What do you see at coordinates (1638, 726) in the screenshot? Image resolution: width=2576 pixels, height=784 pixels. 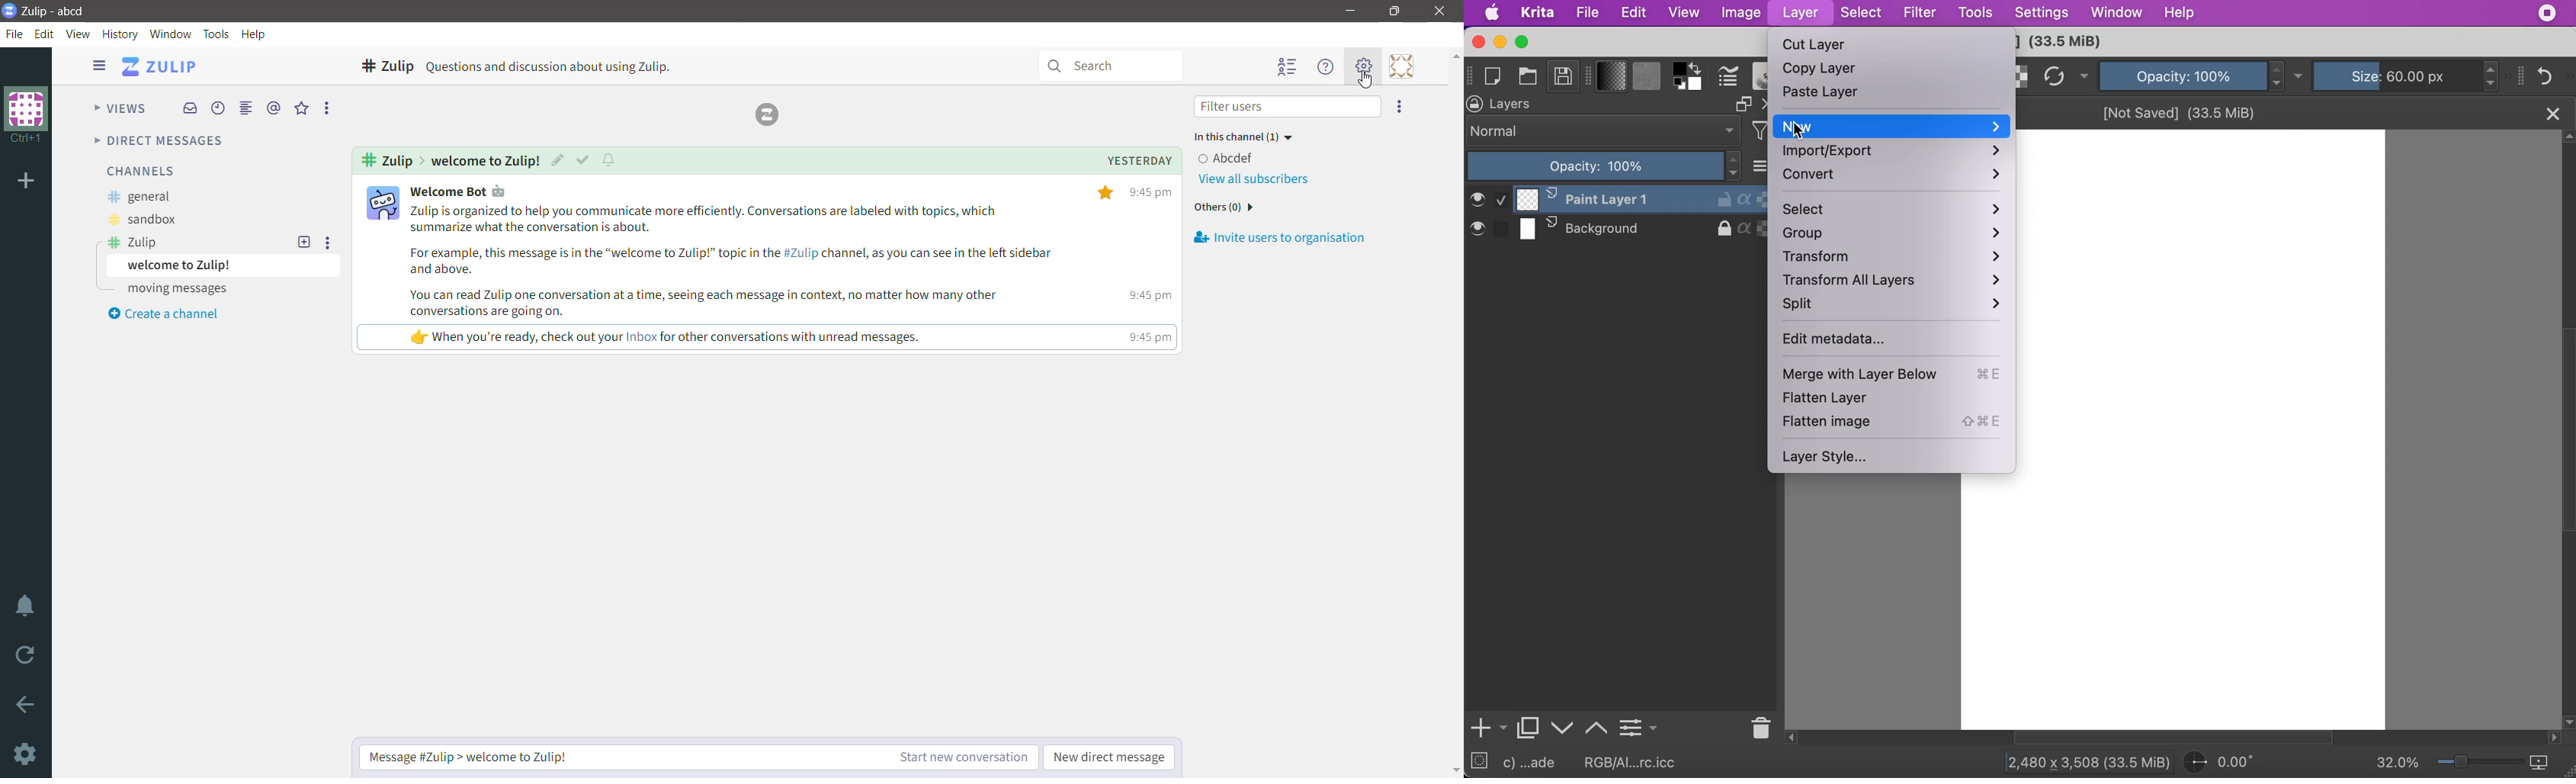 I see `view or change the layer properties` at bounding box center [1638, 726].